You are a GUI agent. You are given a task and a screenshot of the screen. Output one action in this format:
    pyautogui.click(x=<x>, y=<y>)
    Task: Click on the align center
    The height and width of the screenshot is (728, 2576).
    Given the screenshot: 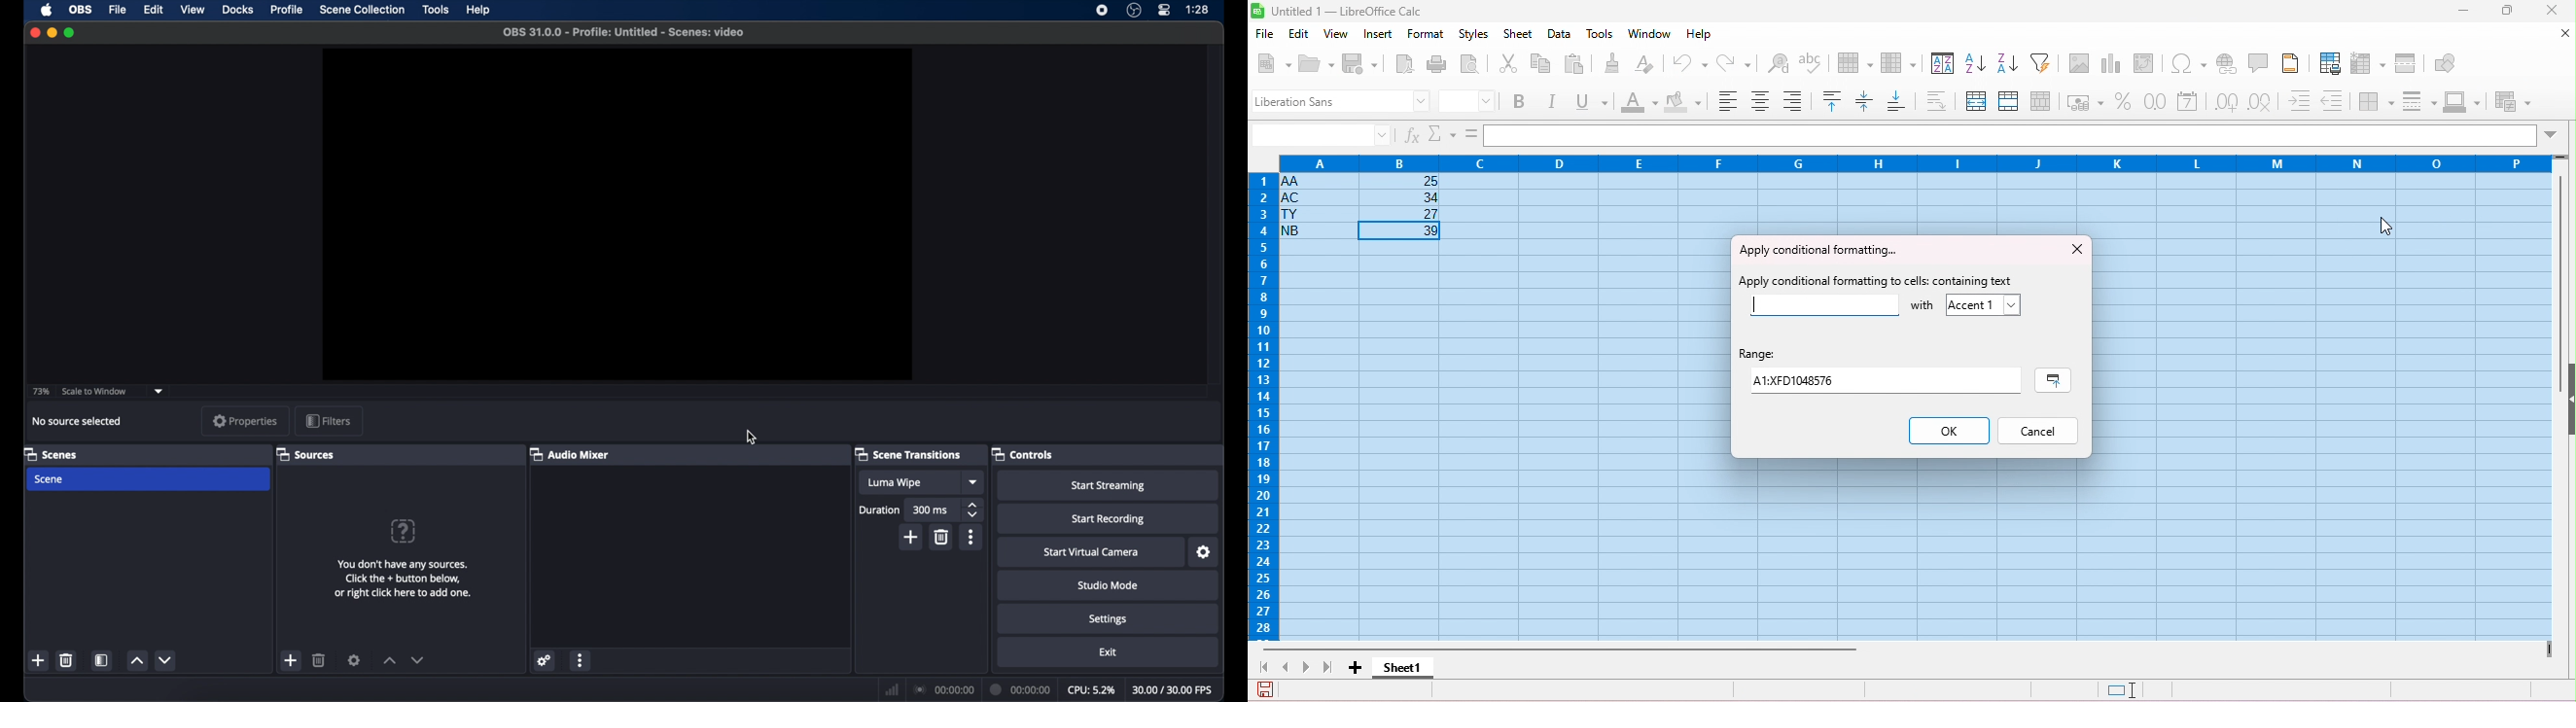 What is the action you would take?
    pyautogui.click(x=1761, y=102)
    